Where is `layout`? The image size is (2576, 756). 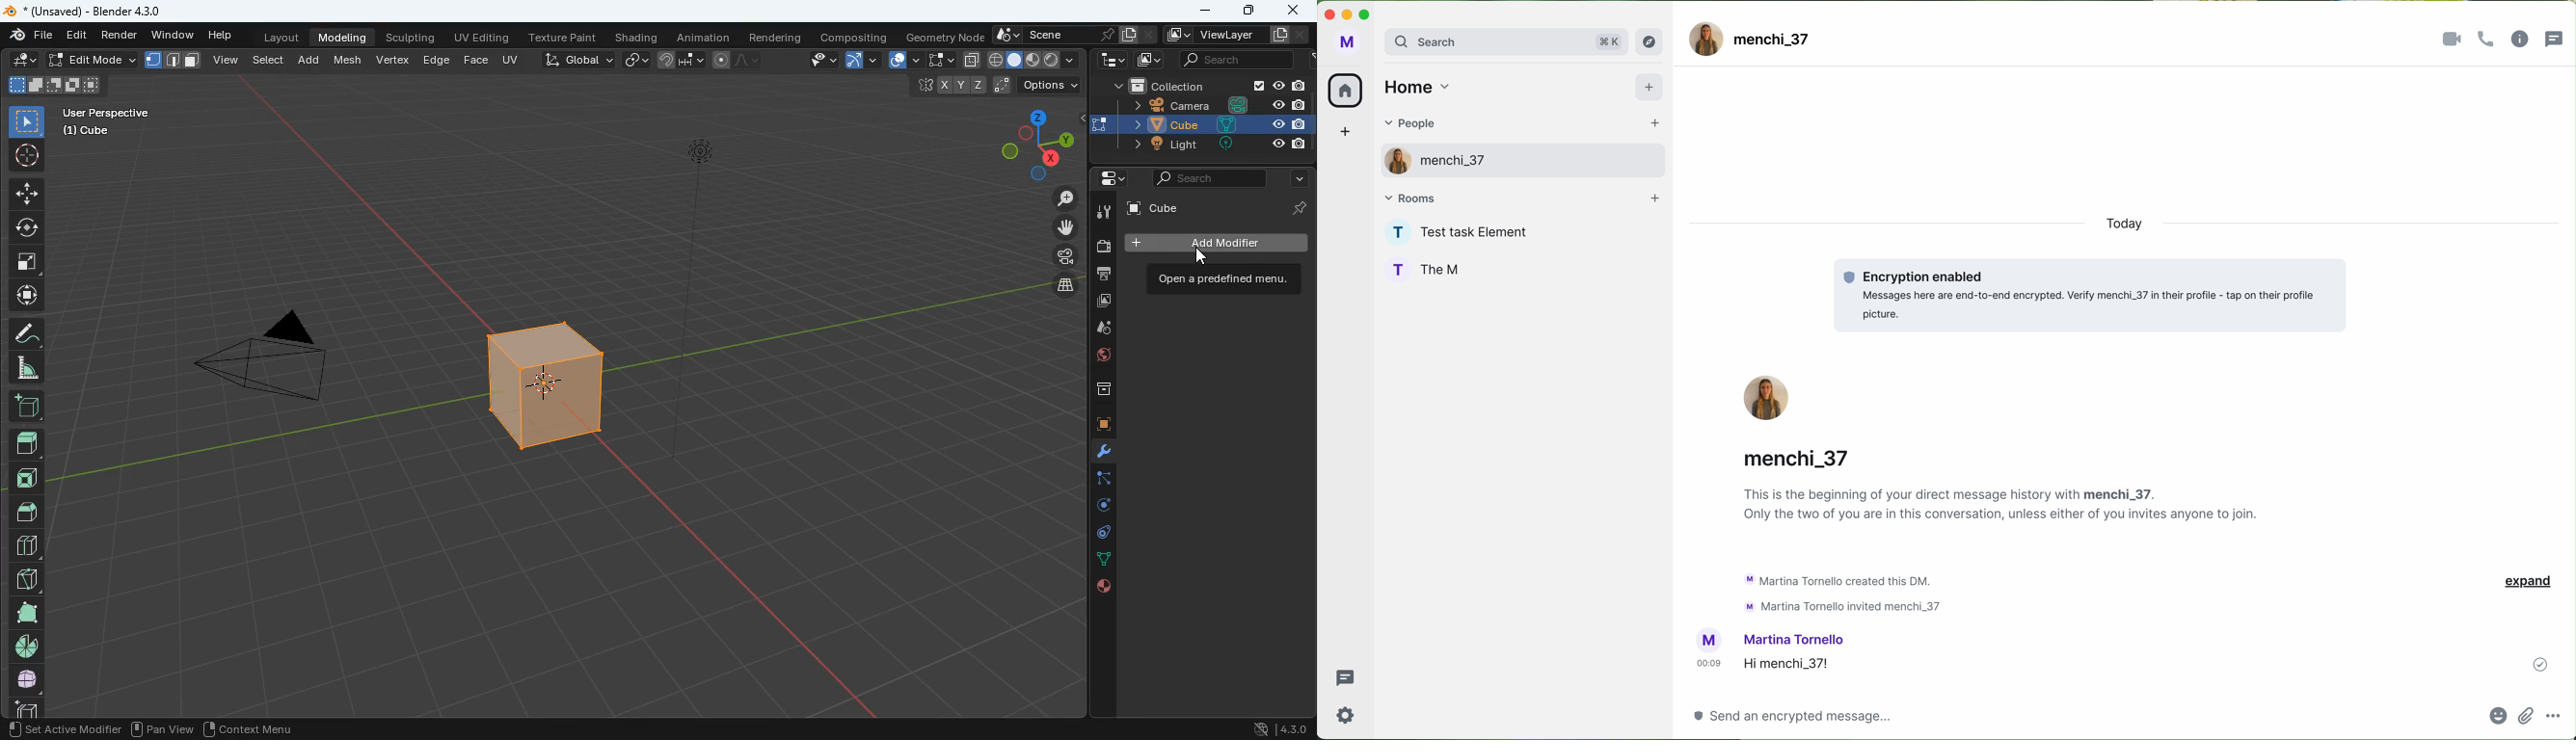
layout is located at coordinates (284, 36).